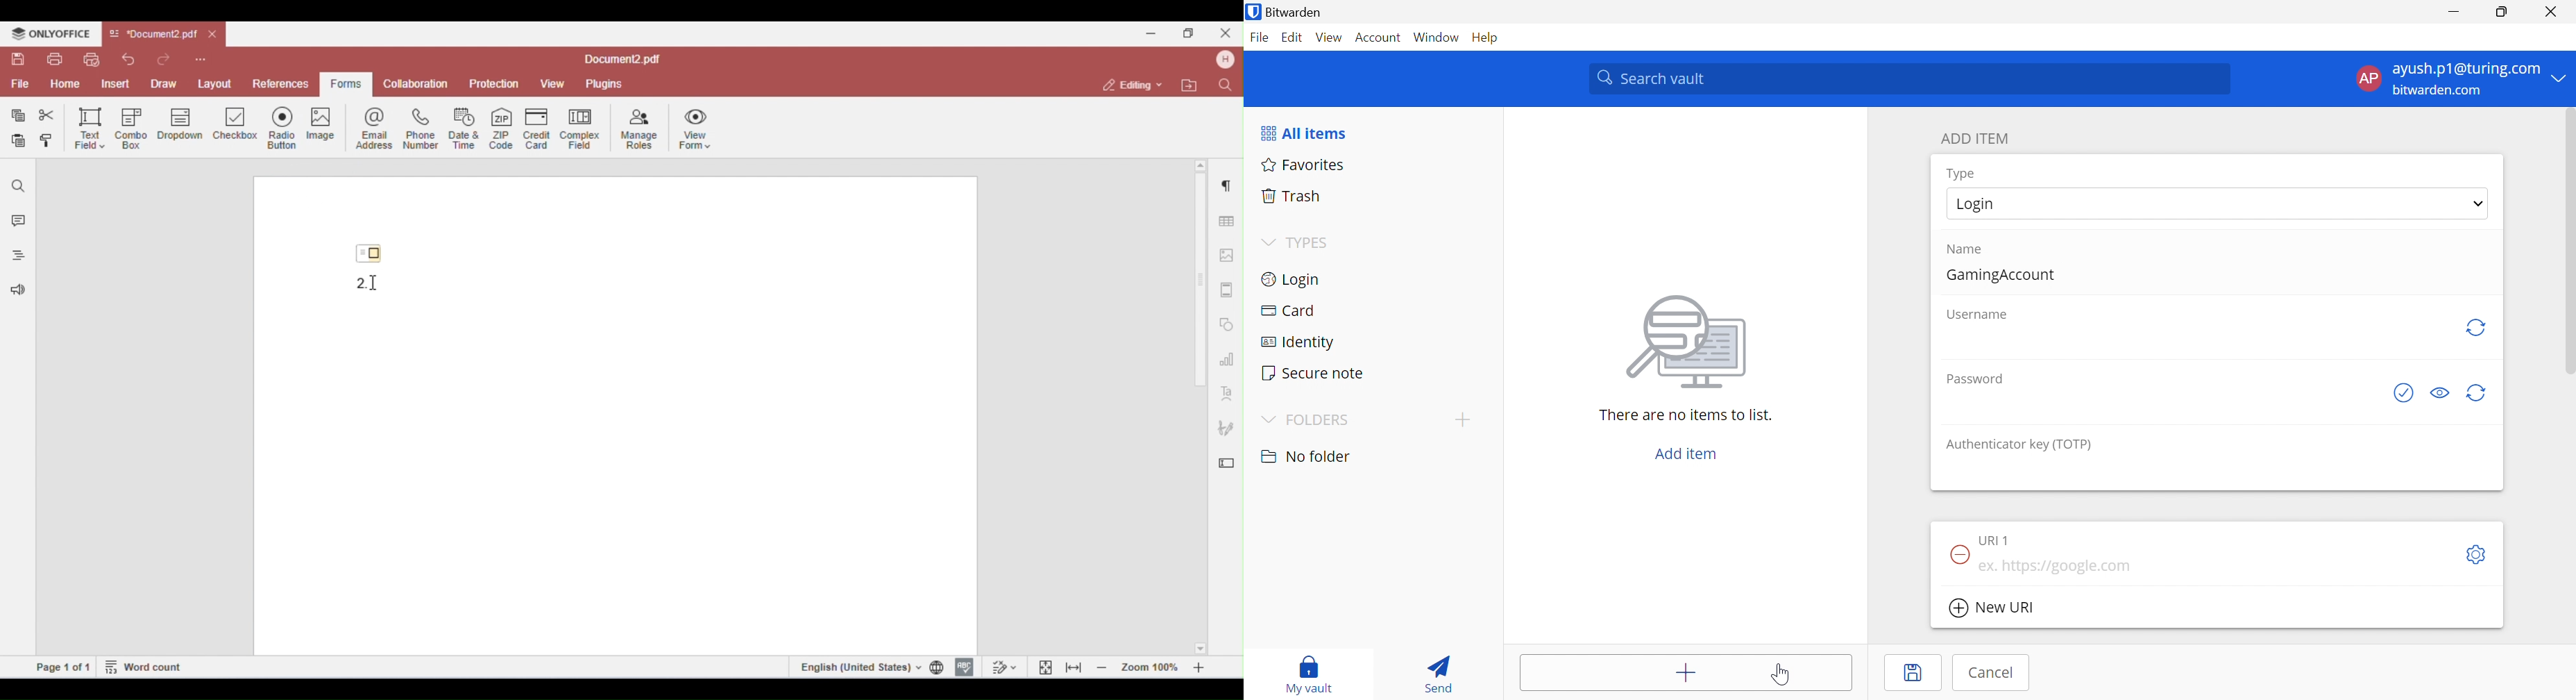 The width and height of the screenshot is (2576, 700). I want to click on Trash, so click(1296, 198).